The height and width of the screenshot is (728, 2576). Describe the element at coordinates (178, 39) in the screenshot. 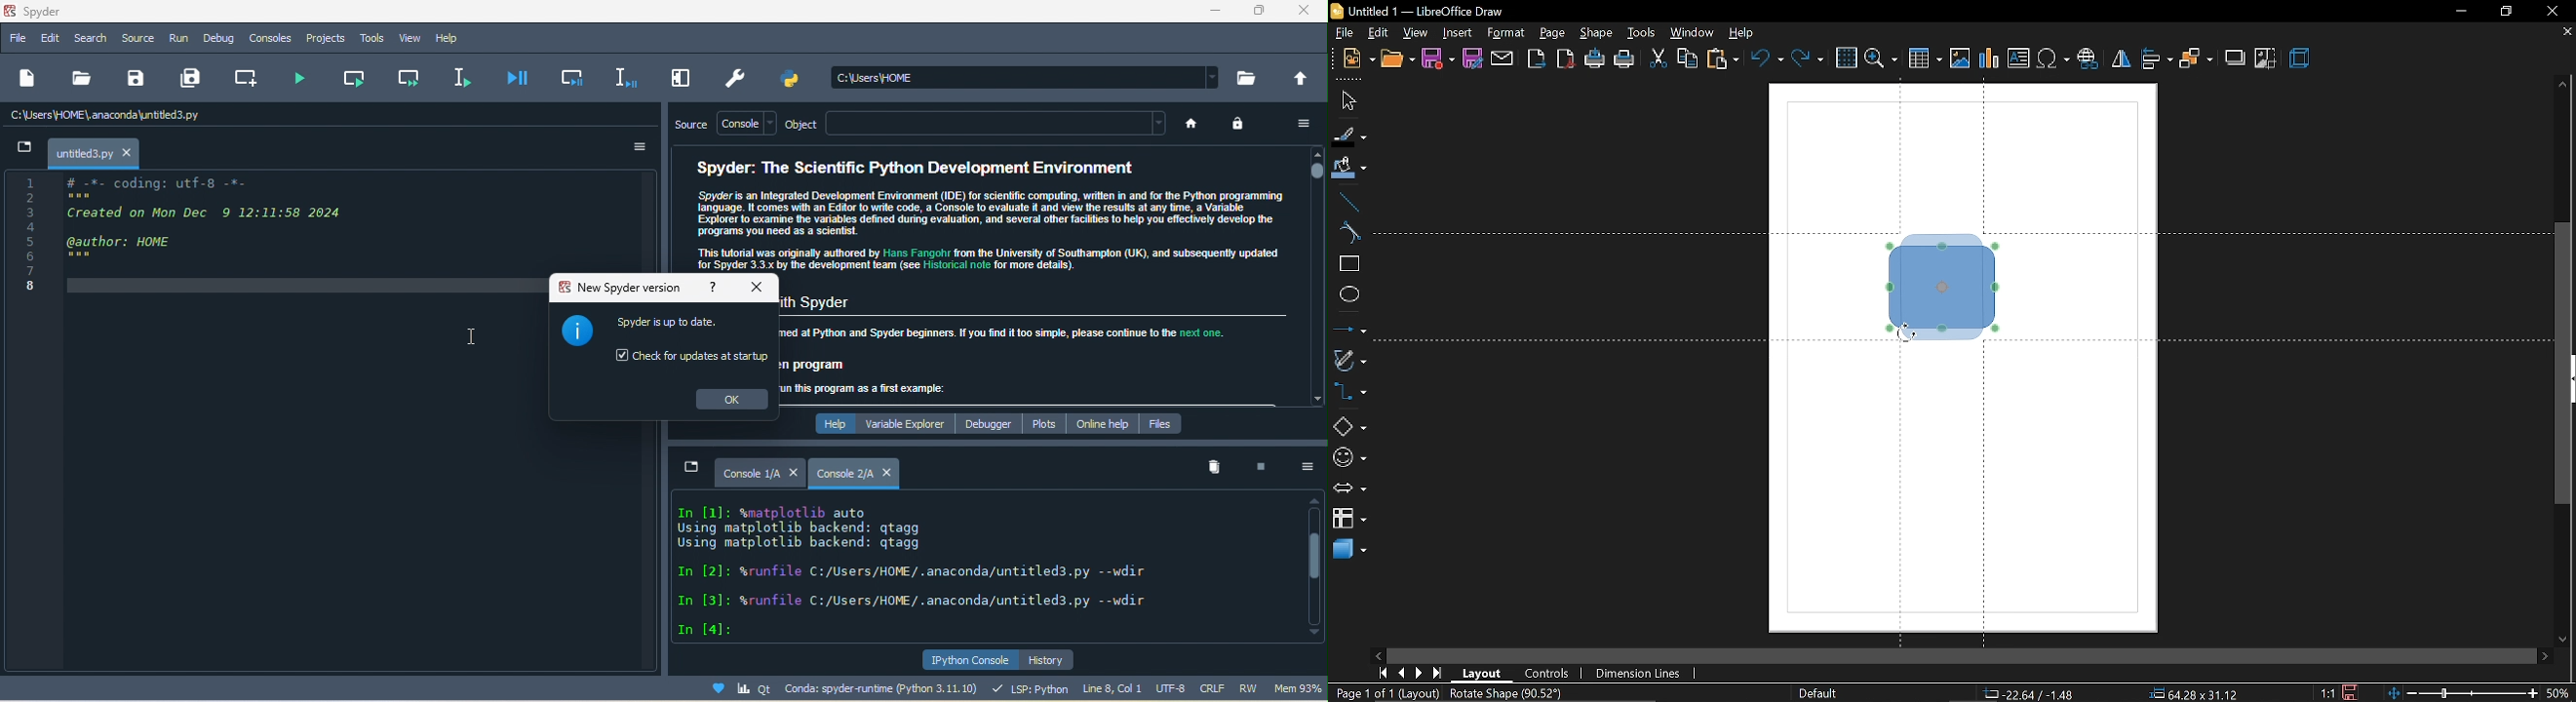

I see `run` at that location.